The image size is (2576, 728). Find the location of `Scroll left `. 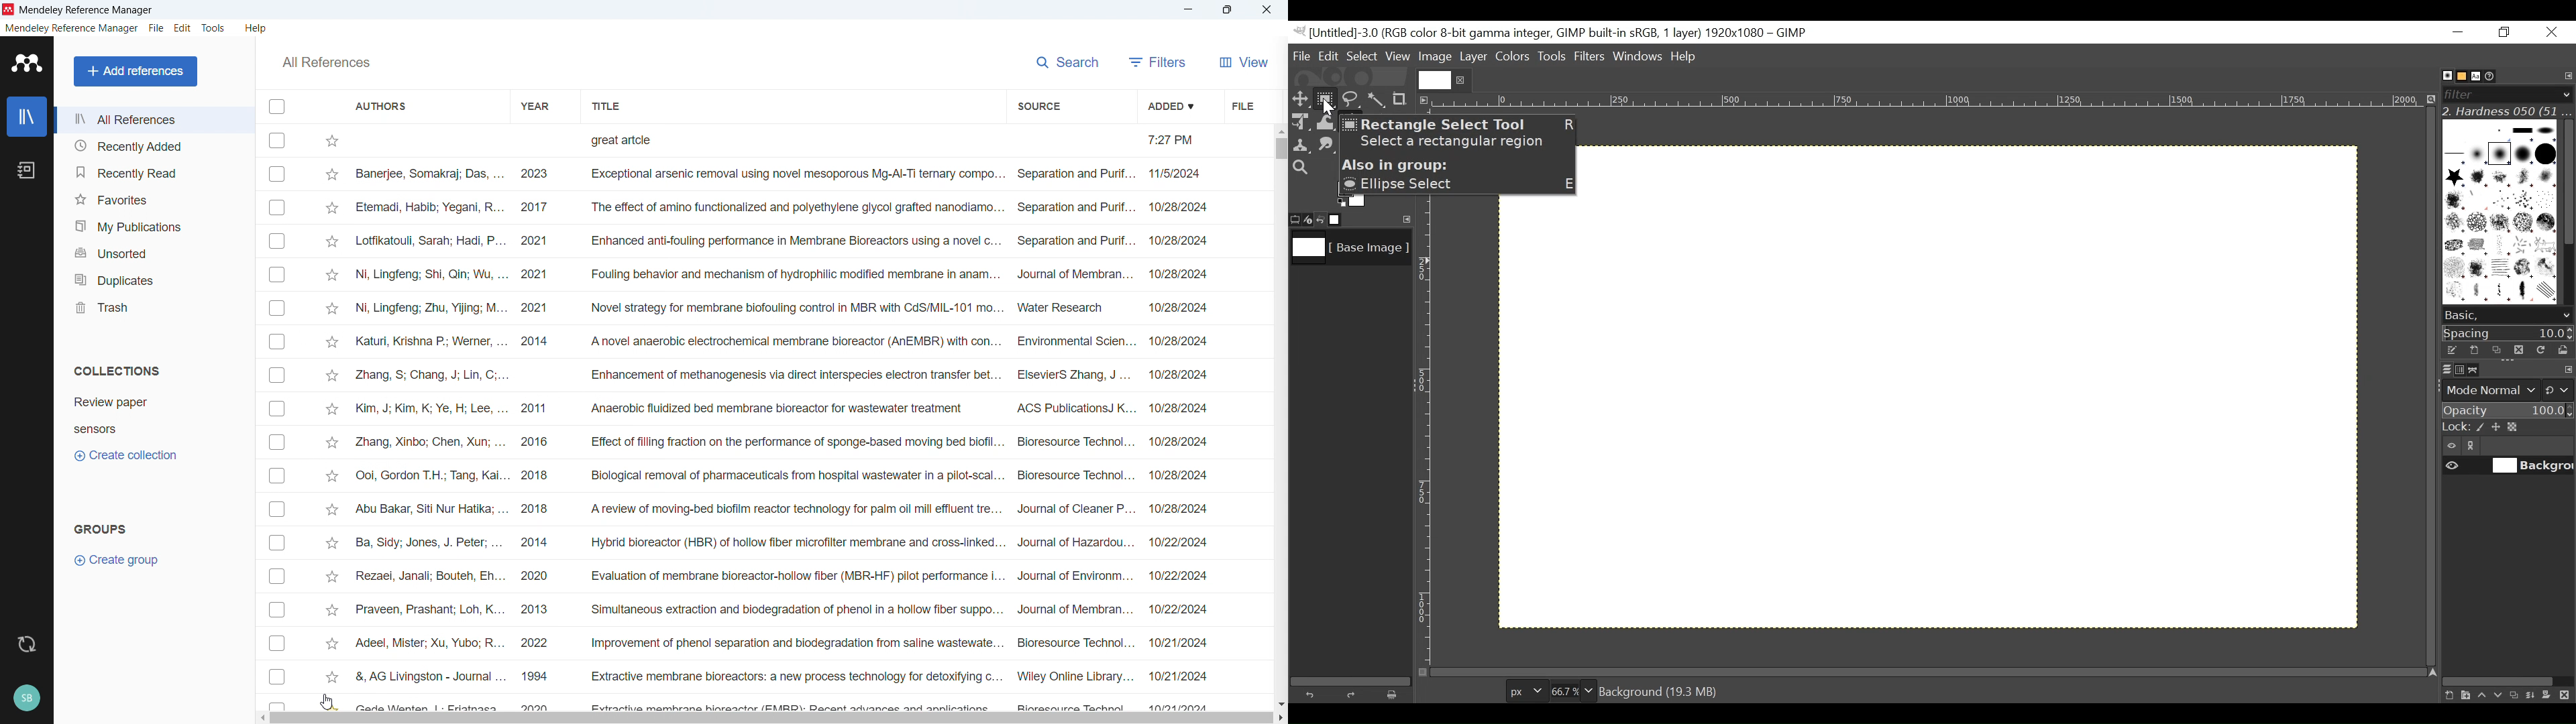

Scroll left  is located at coordinates (262, 718).